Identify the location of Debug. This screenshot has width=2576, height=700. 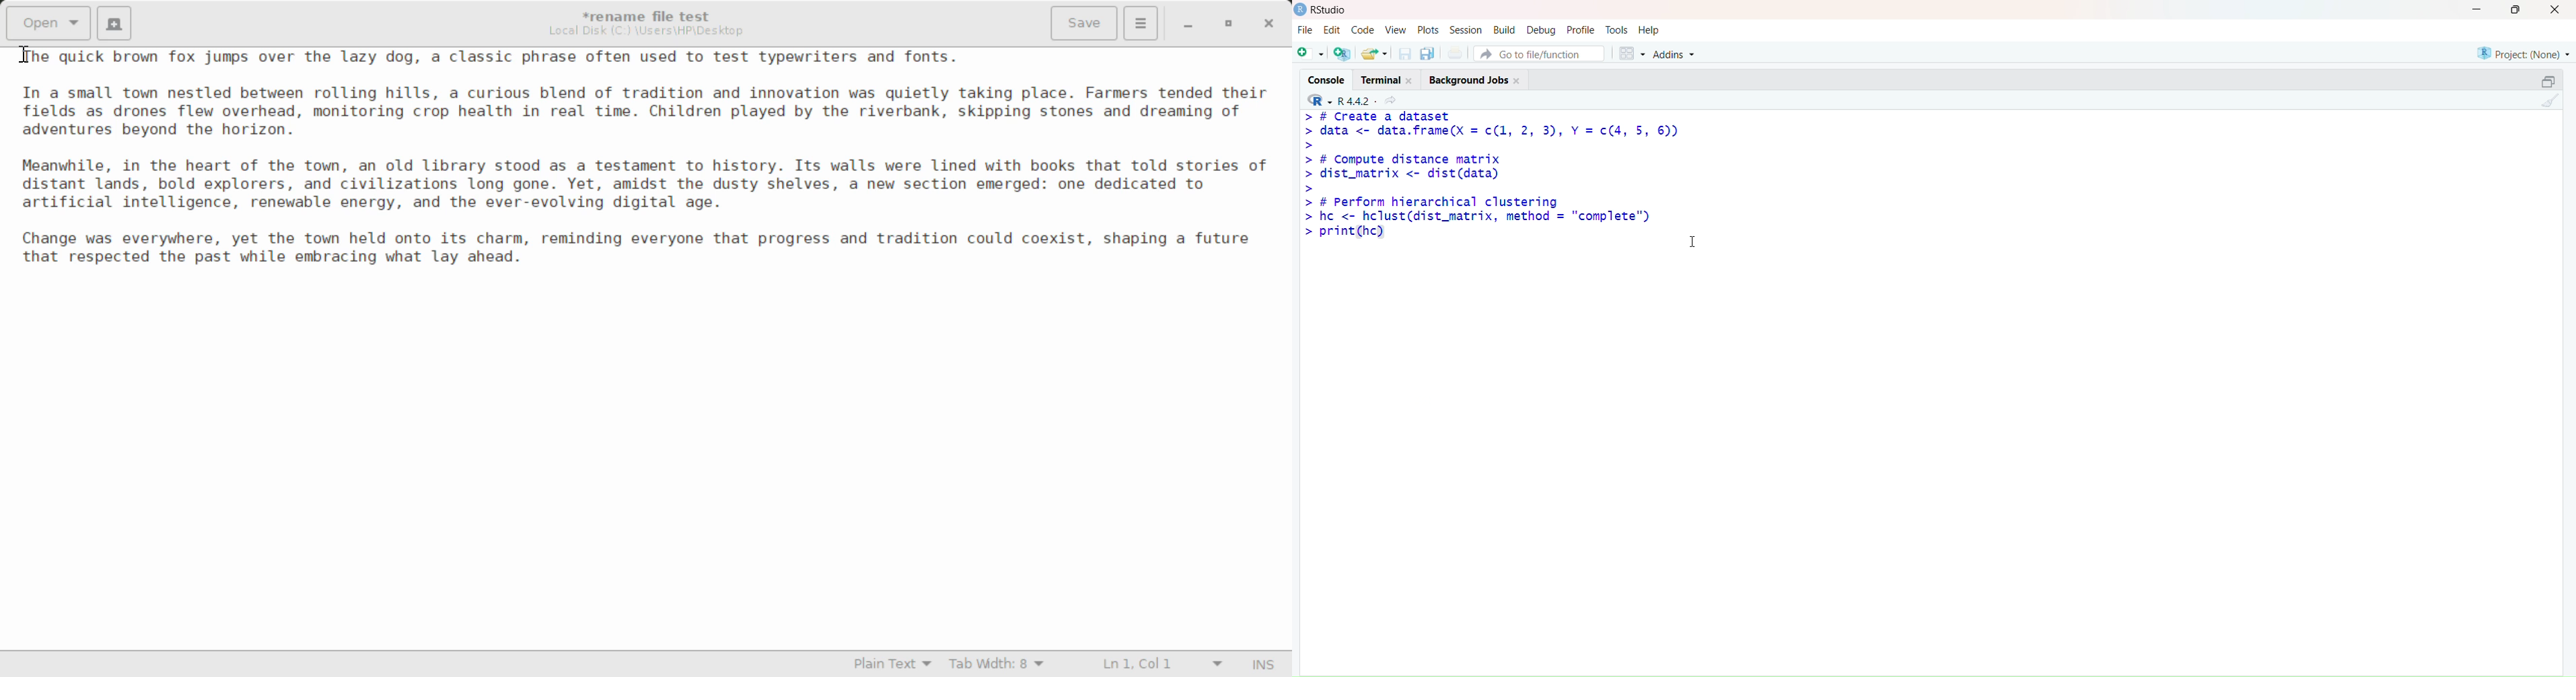
(1540, 29).